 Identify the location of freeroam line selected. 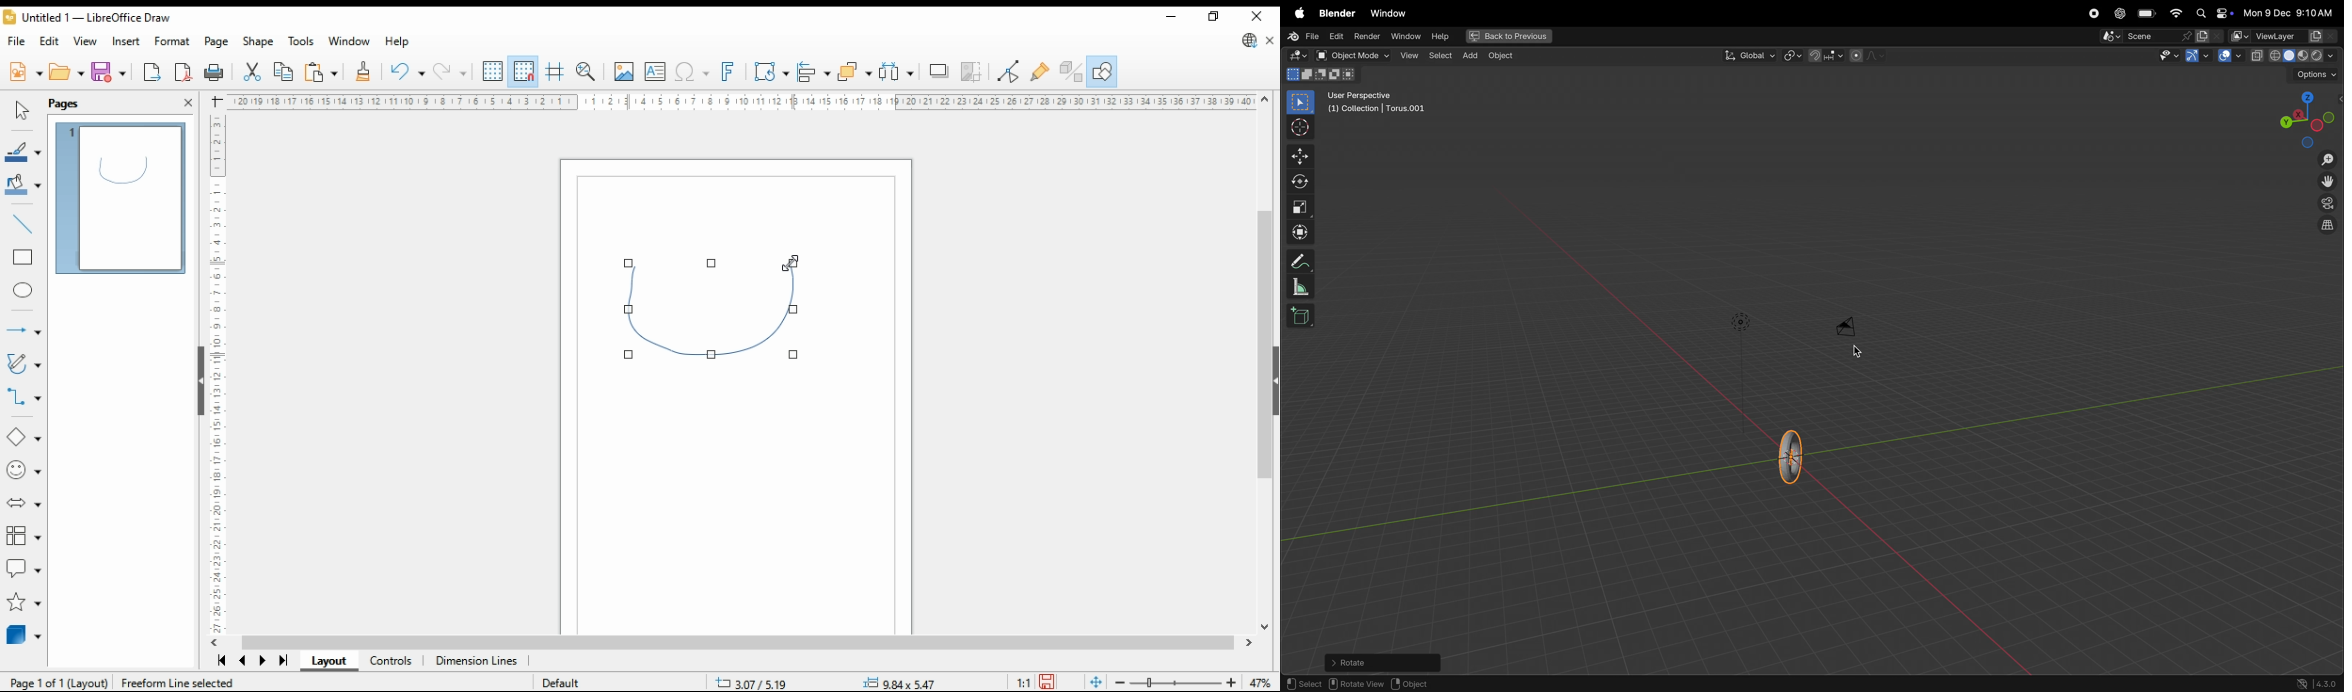
(177, 682).